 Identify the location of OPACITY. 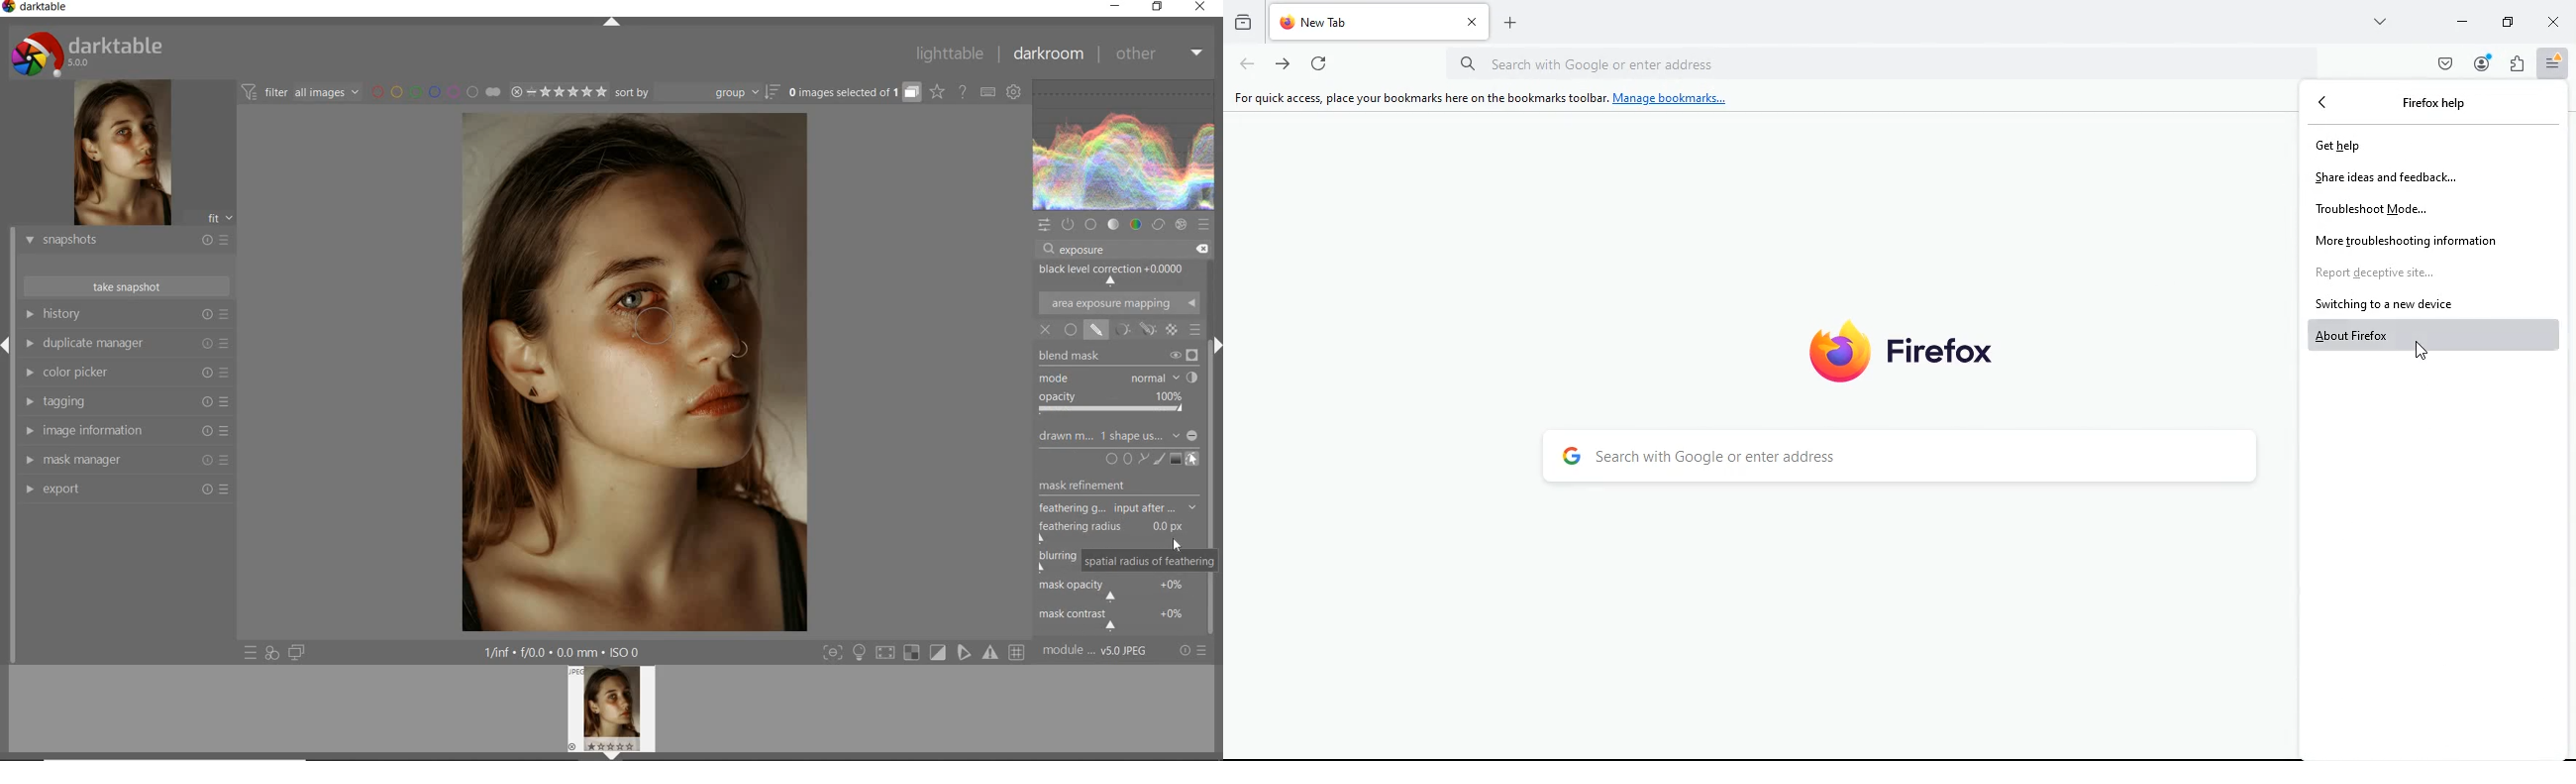
(1114, 405).